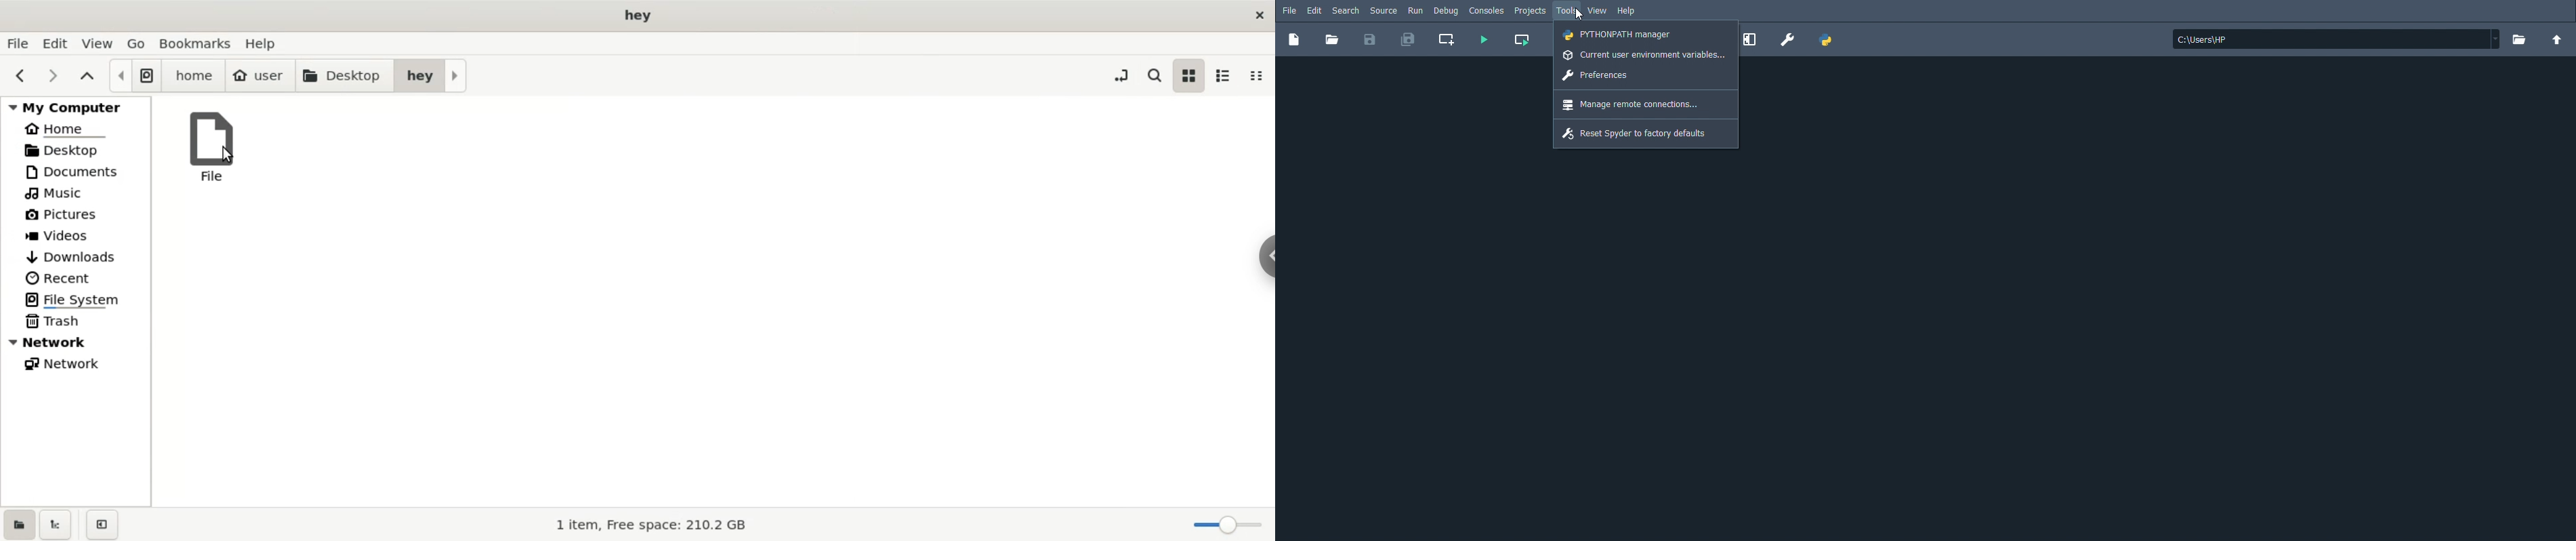 This screenshot has height=560, width=2576. What do you see at coordinates (1638, 134) in the screenshot?
I see `Reset Spyder to factory defaults` at bounding box center [1638, 134].